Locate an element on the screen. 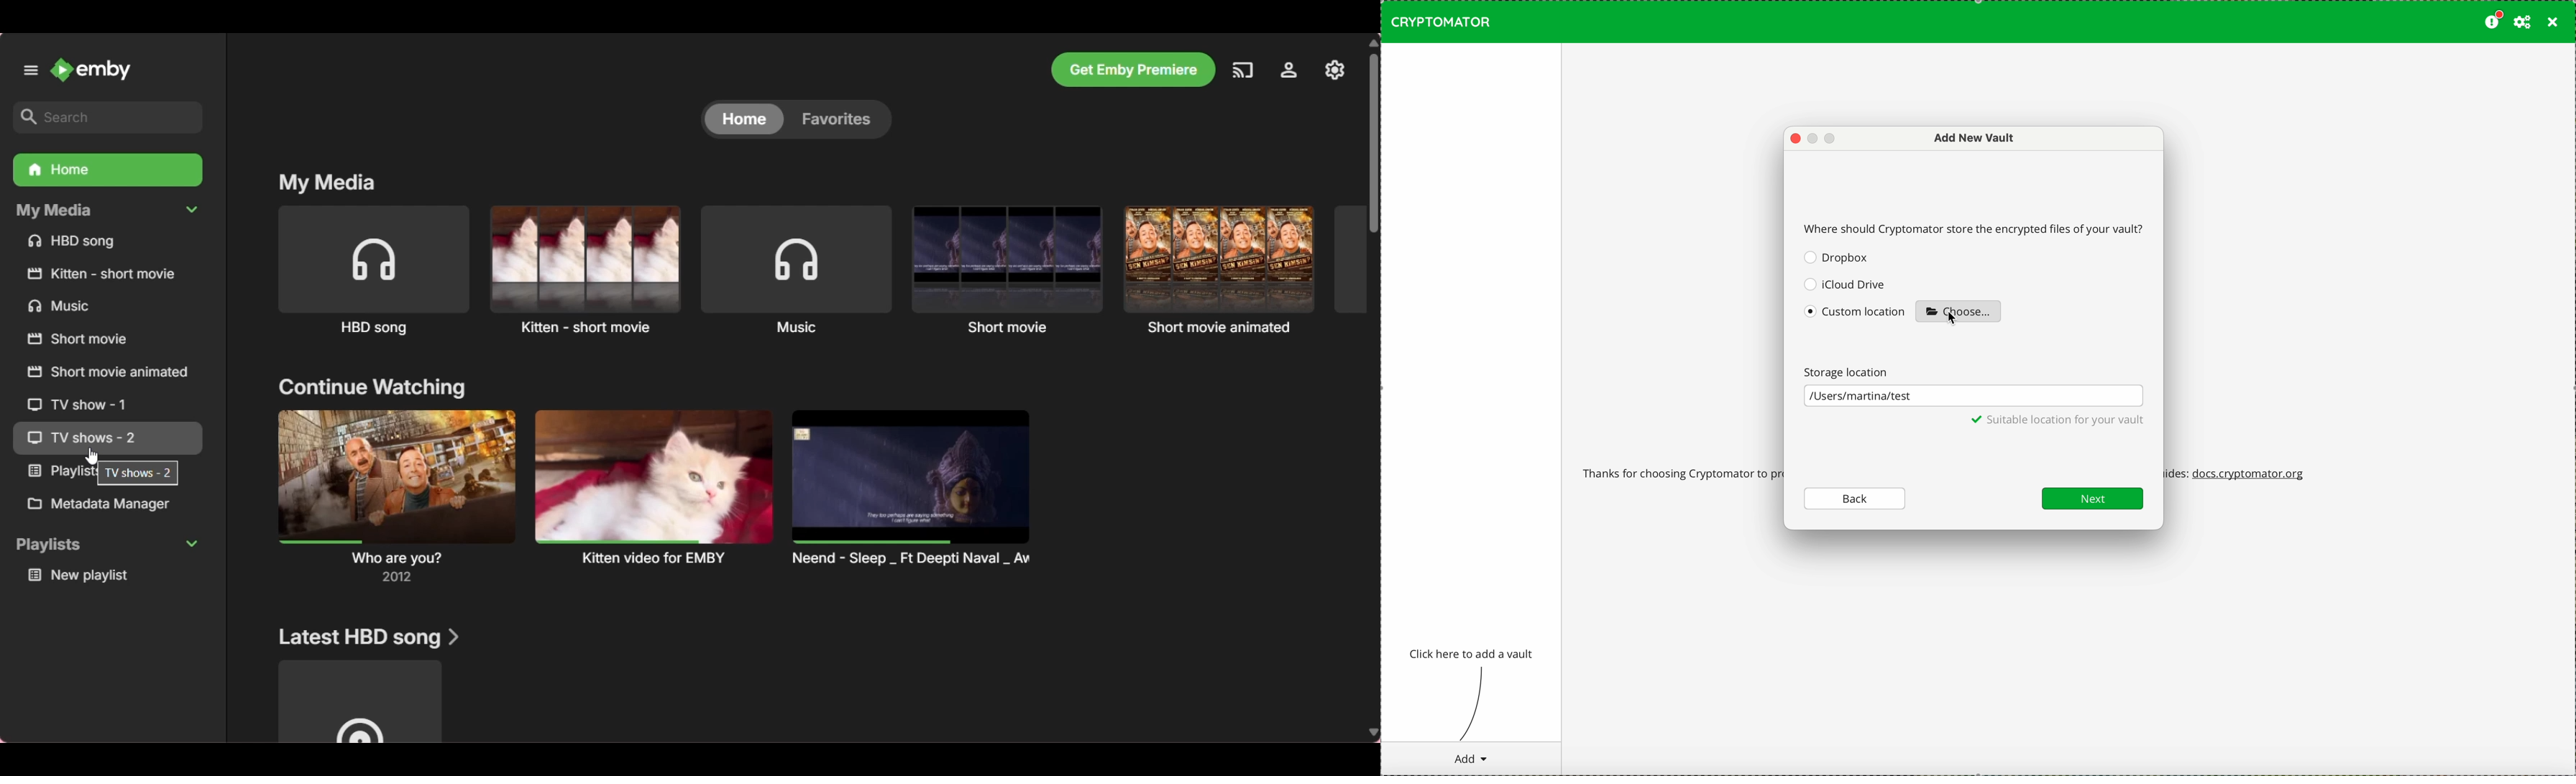 This screenshot has width=2576, height=784. mouse pointer is located at coordinates (1953, 319).